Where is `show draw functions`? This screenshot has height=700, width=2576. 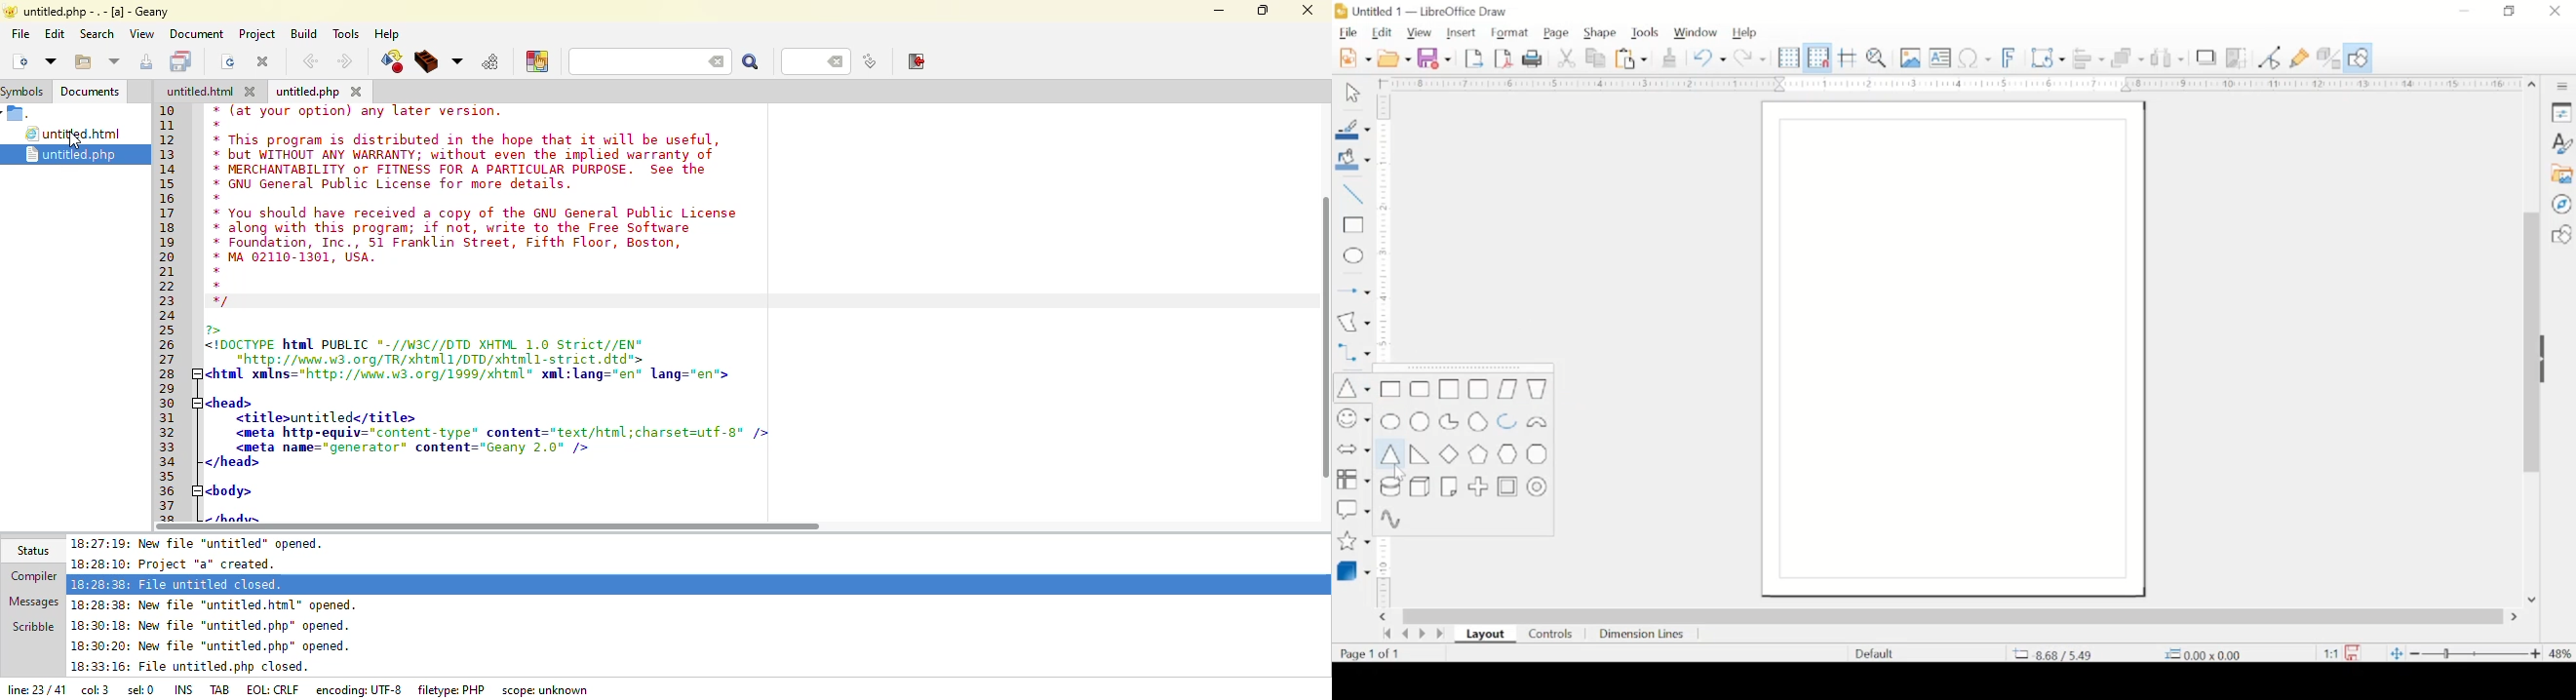
show draw functions is located at coordinates (2360, 58).